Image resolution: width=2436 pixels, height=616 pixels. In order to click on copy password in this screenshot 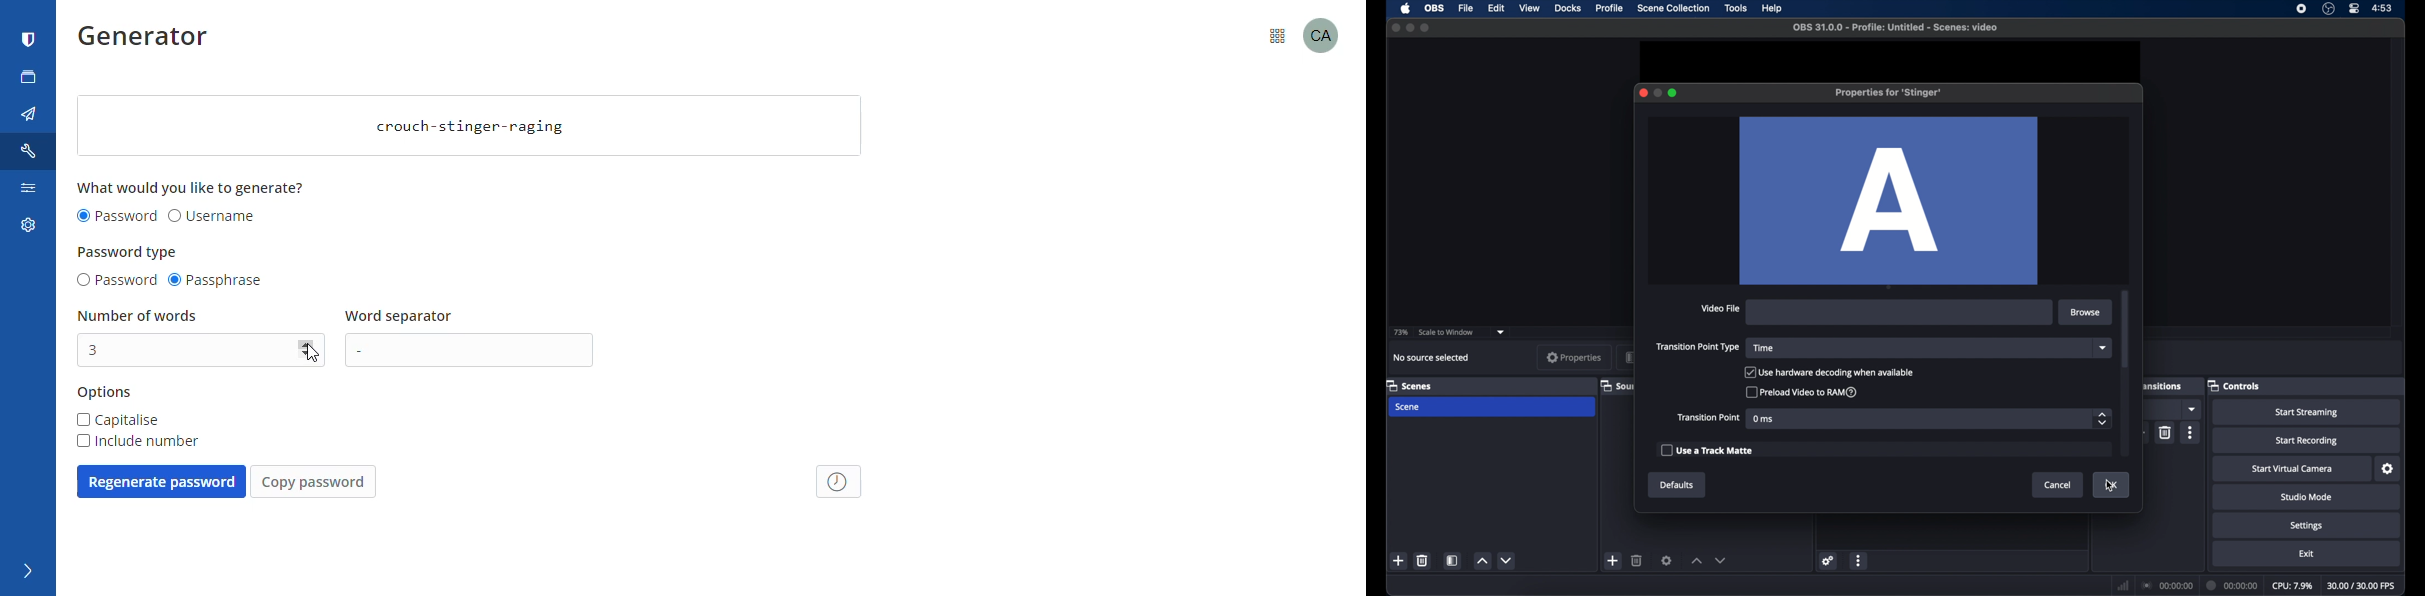, I will do `click(313, 482)`.